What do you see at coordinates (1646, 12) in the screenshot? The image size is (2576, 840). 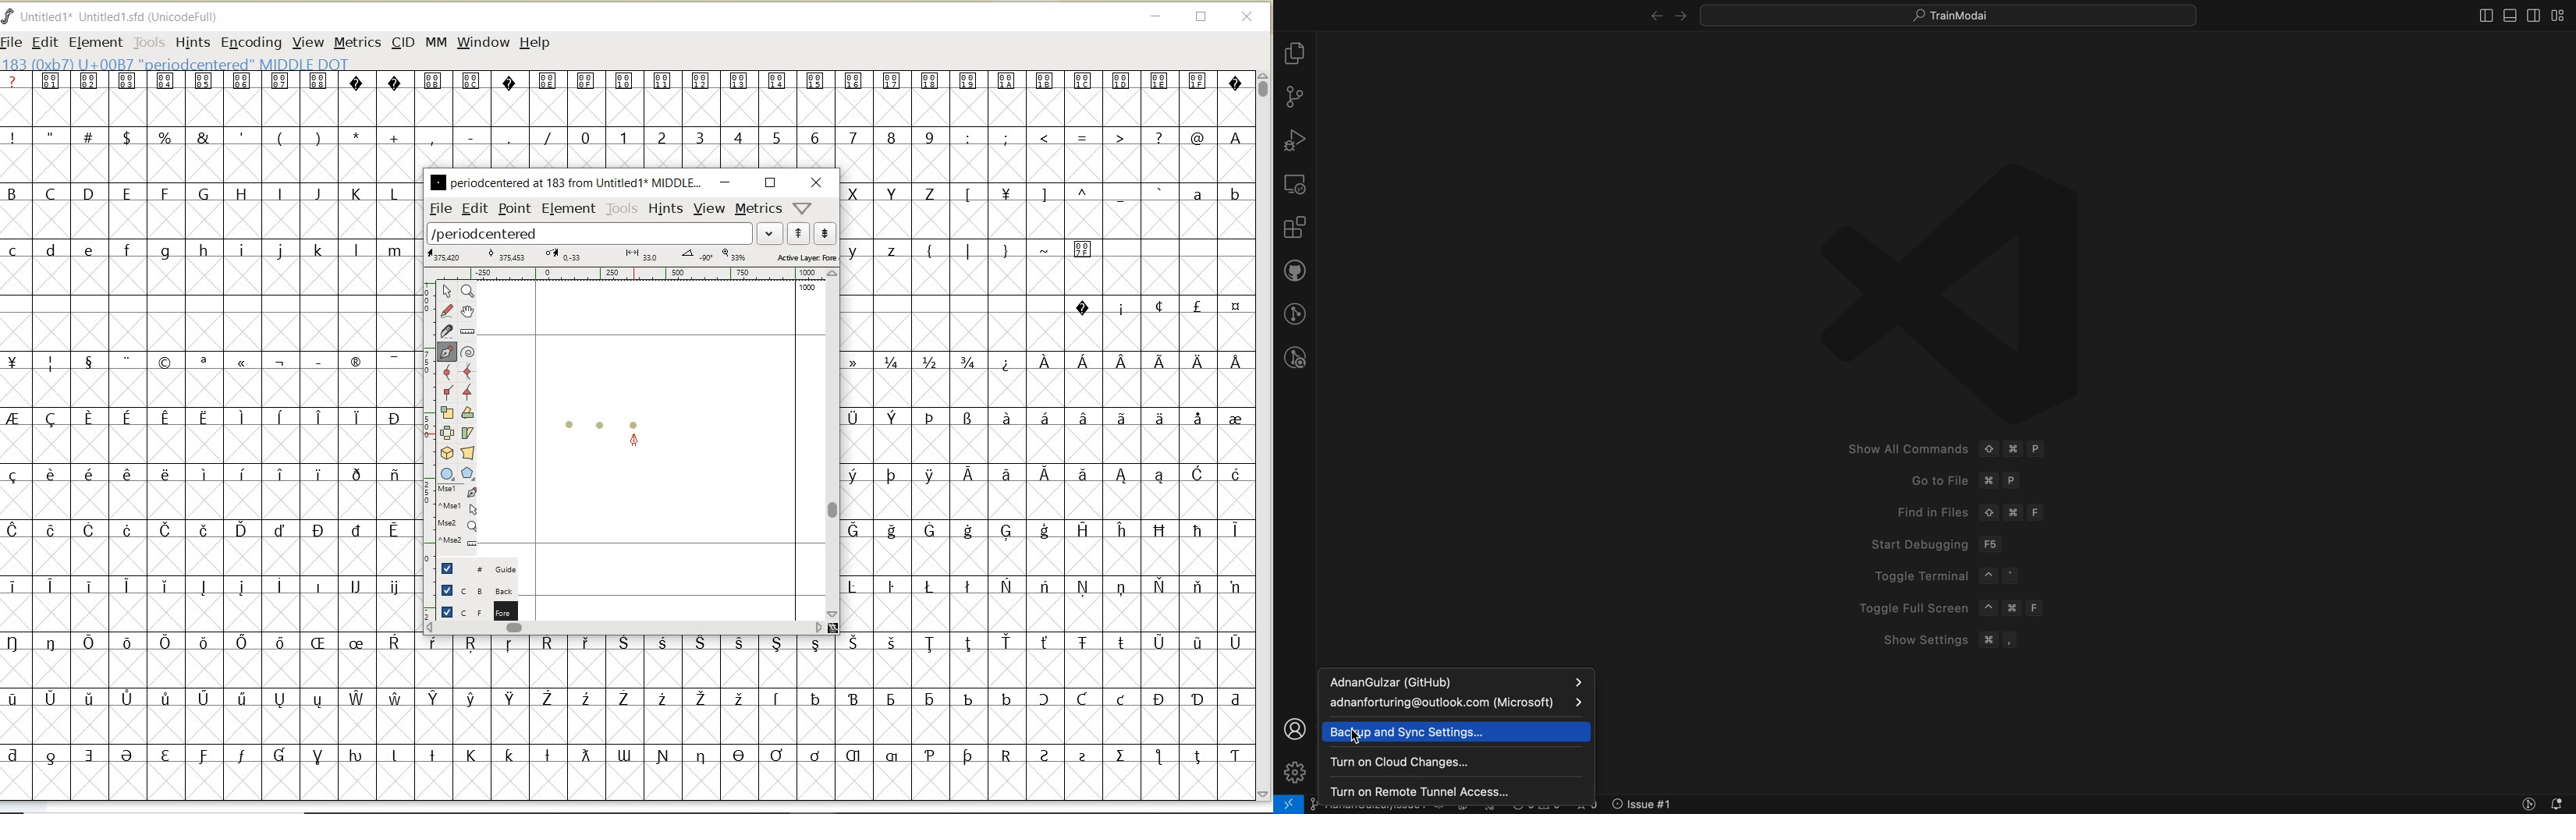 I see `right arrow` at bounding box center [1646, 12].